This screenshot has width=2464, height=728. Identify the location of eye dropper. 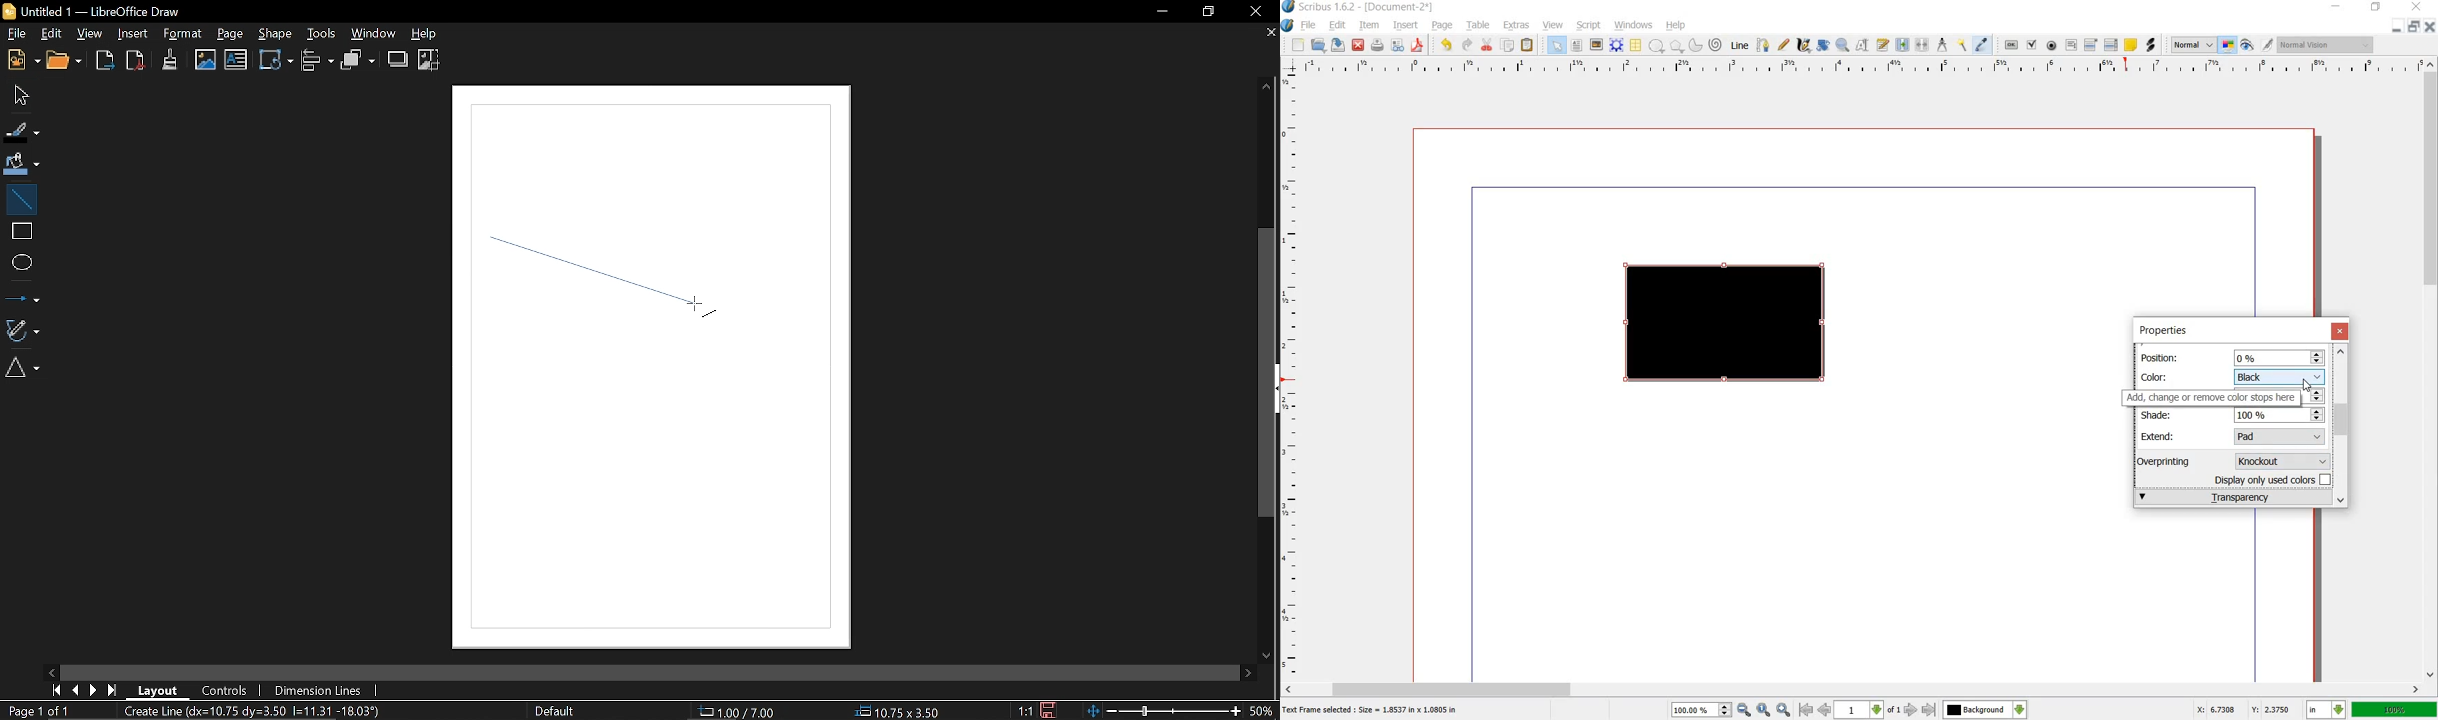
(1983, 46).